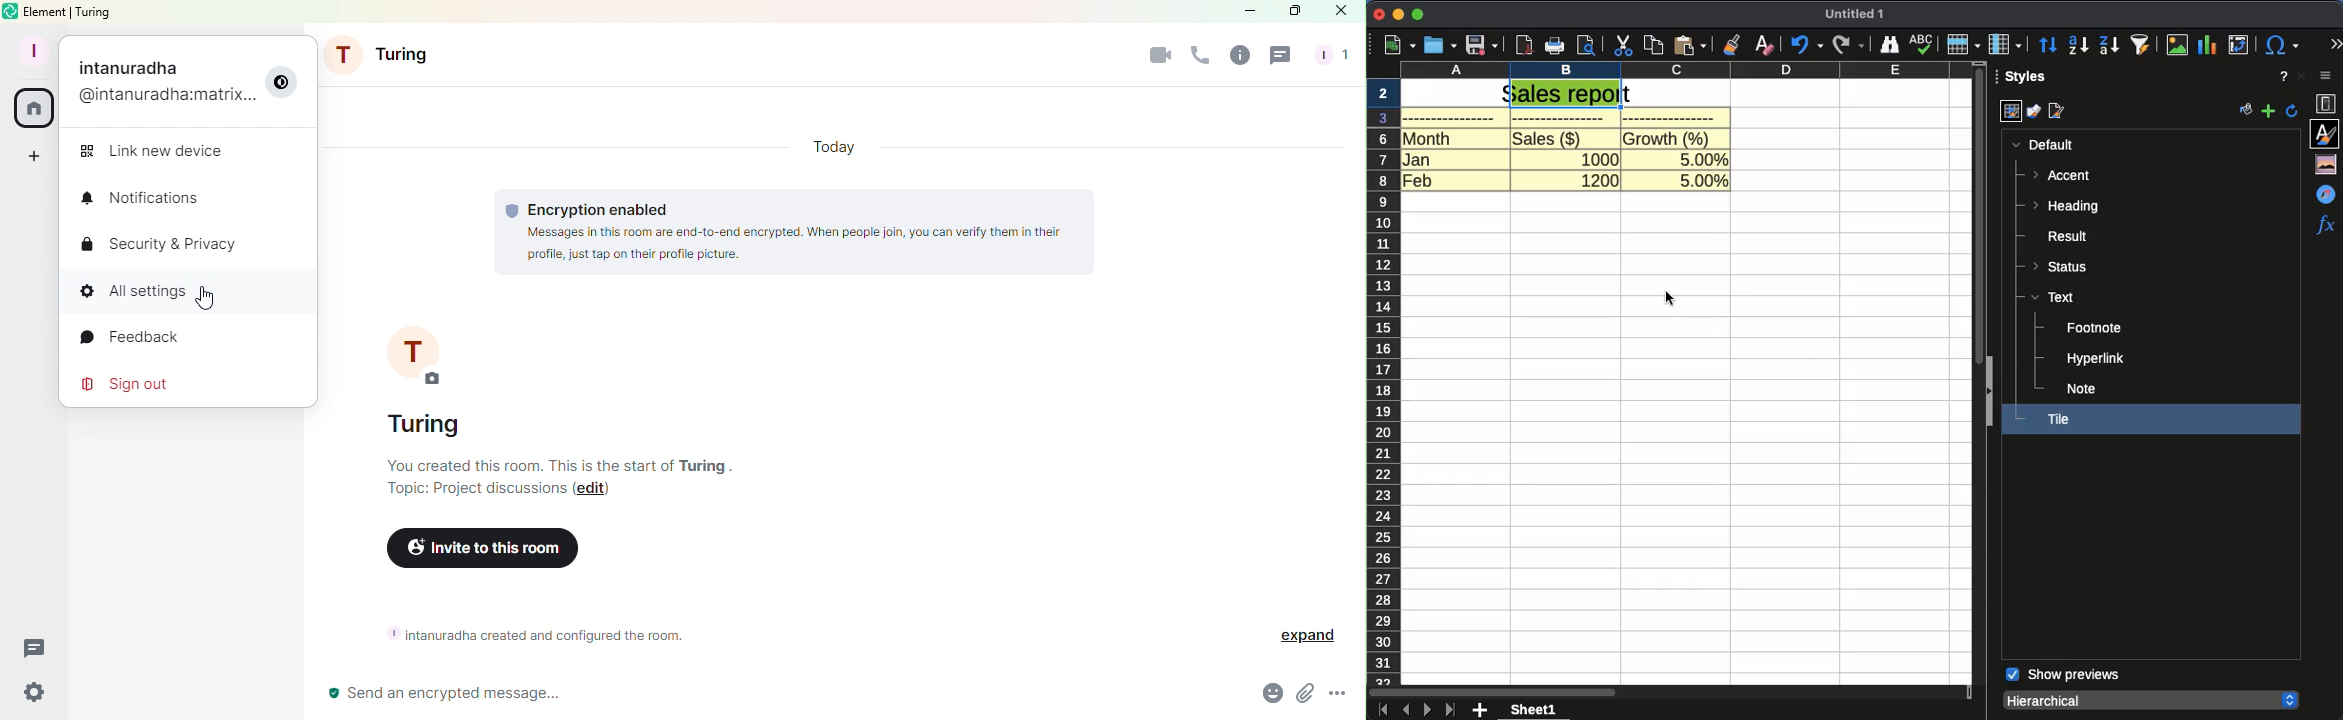  I want to click on you created this room. this is the srart of, so click(528, 465).